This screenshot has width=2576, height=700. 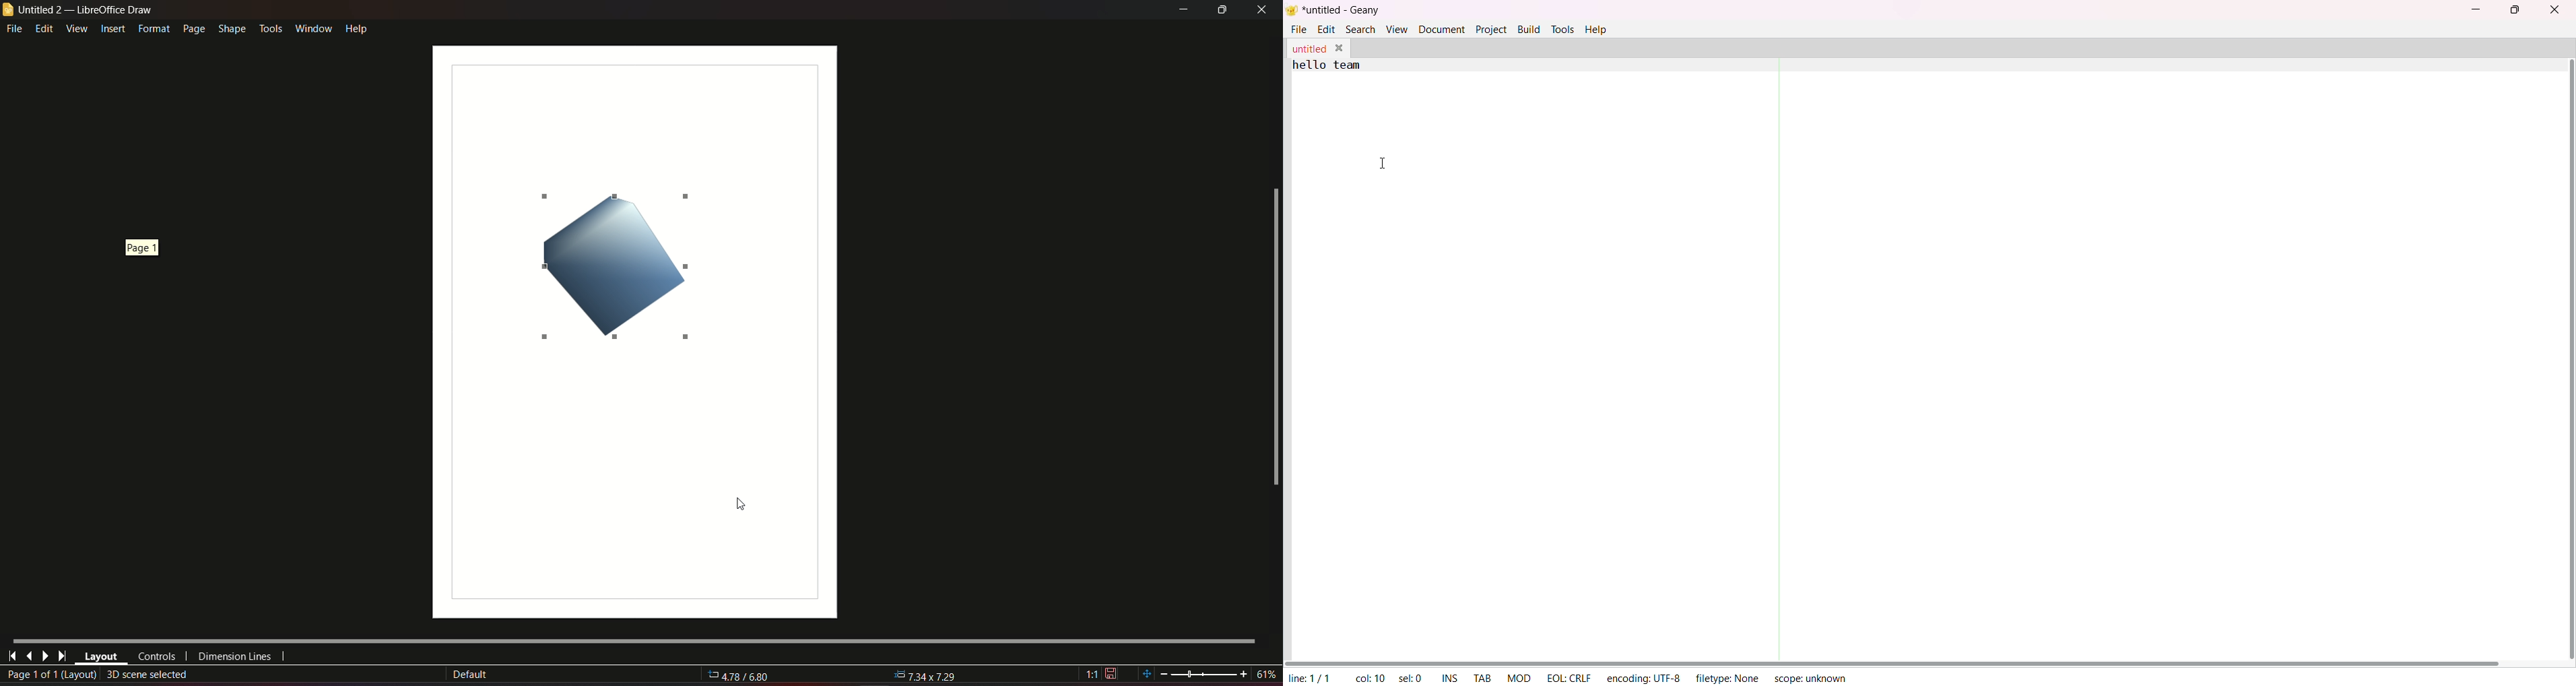 I want to click on zoom, so click(x=1207, y=673).